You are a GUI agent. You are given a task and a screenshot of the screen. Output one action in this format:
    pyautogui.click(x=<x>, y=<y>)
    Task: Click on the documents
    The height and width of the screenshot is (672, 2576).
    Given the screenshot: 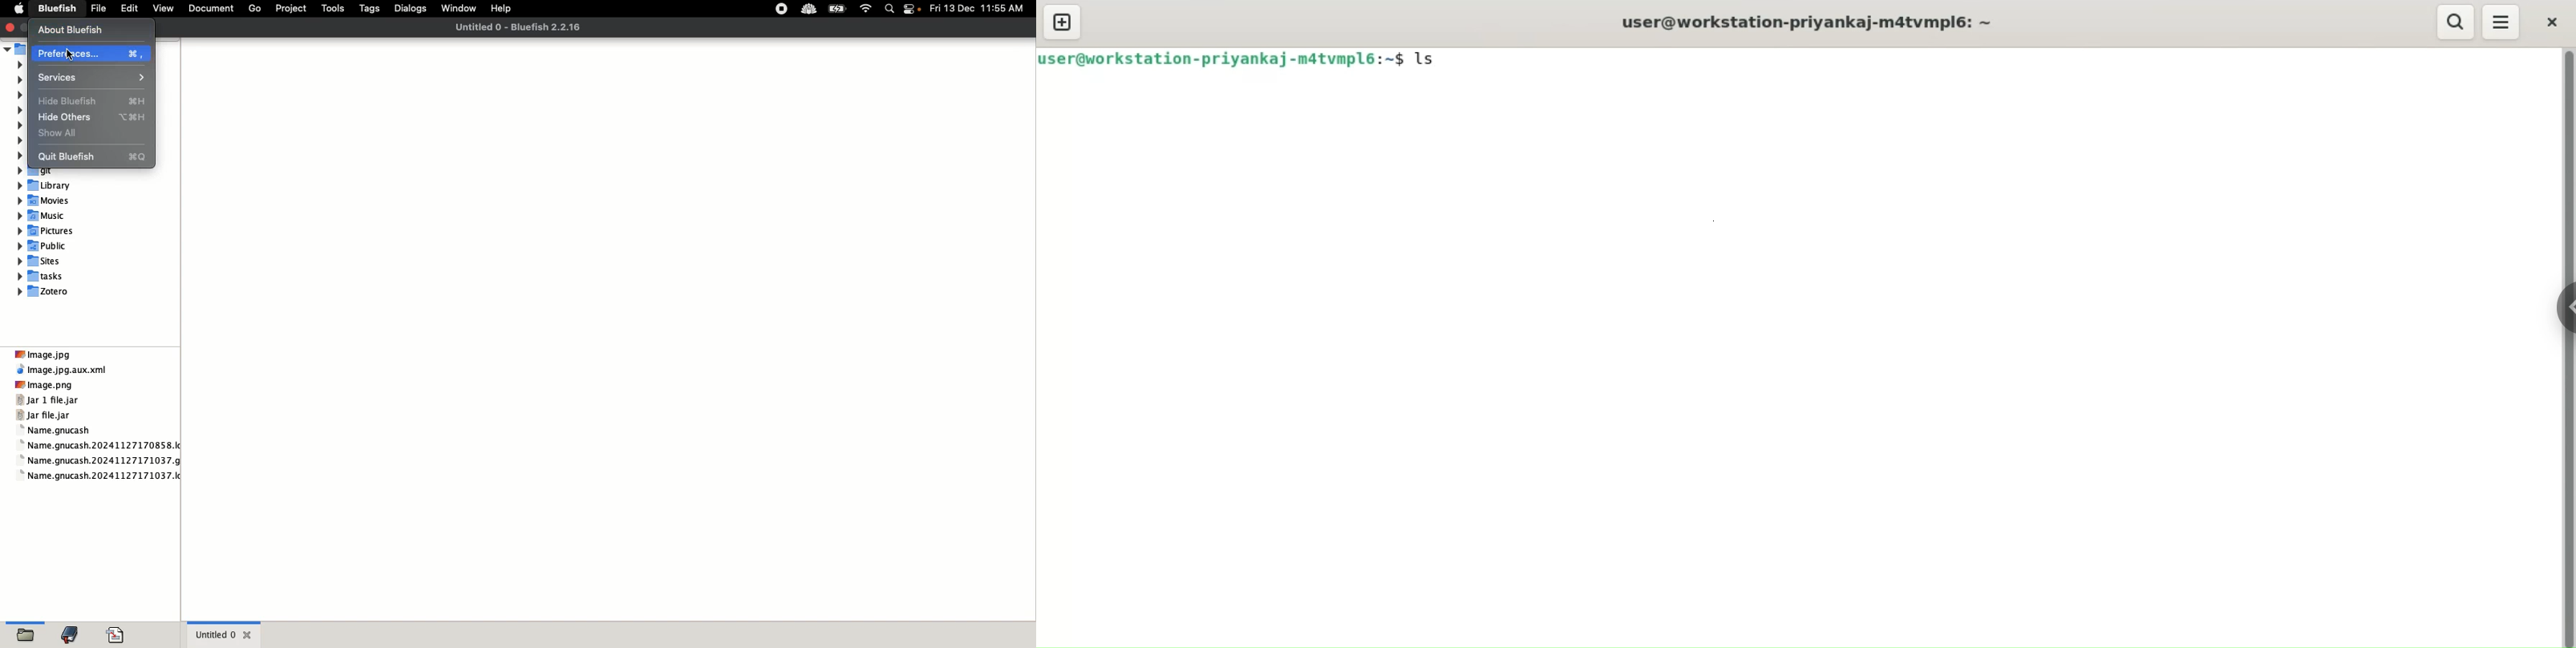 What is the action you would take?
    pyautogui.click(x=210, y=10)
    